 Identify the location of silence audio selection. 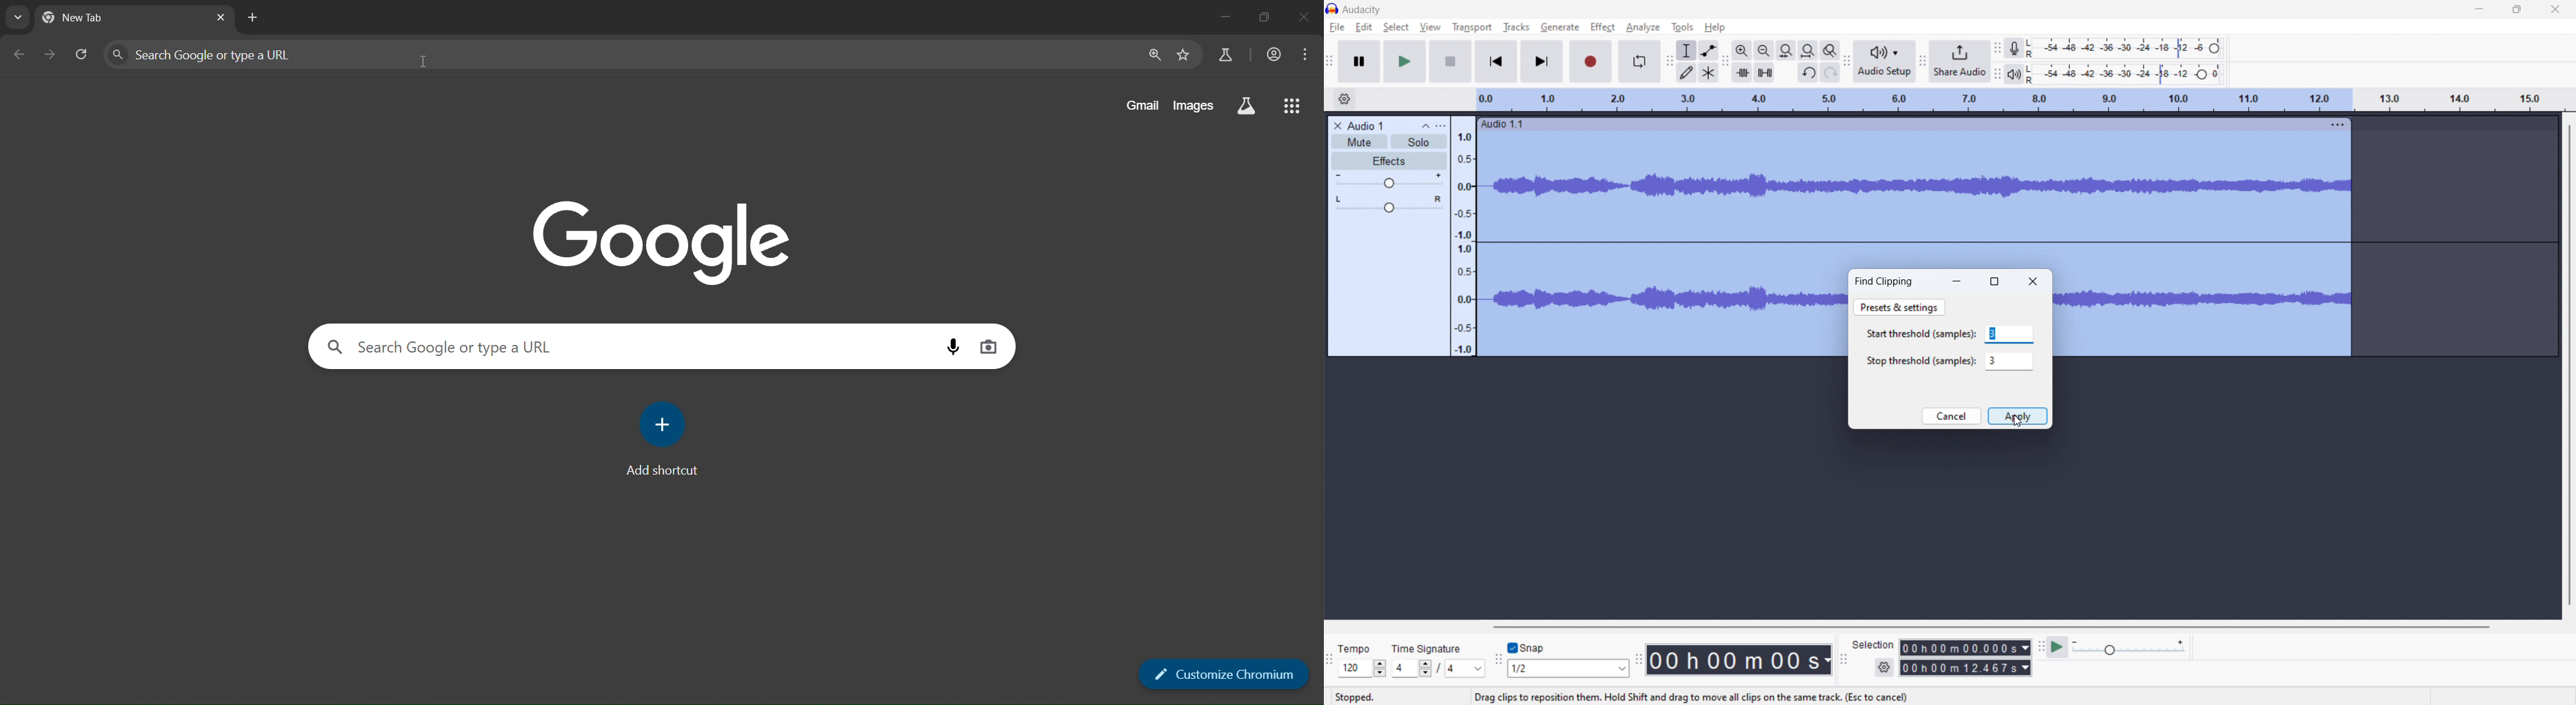
(1765, 72).